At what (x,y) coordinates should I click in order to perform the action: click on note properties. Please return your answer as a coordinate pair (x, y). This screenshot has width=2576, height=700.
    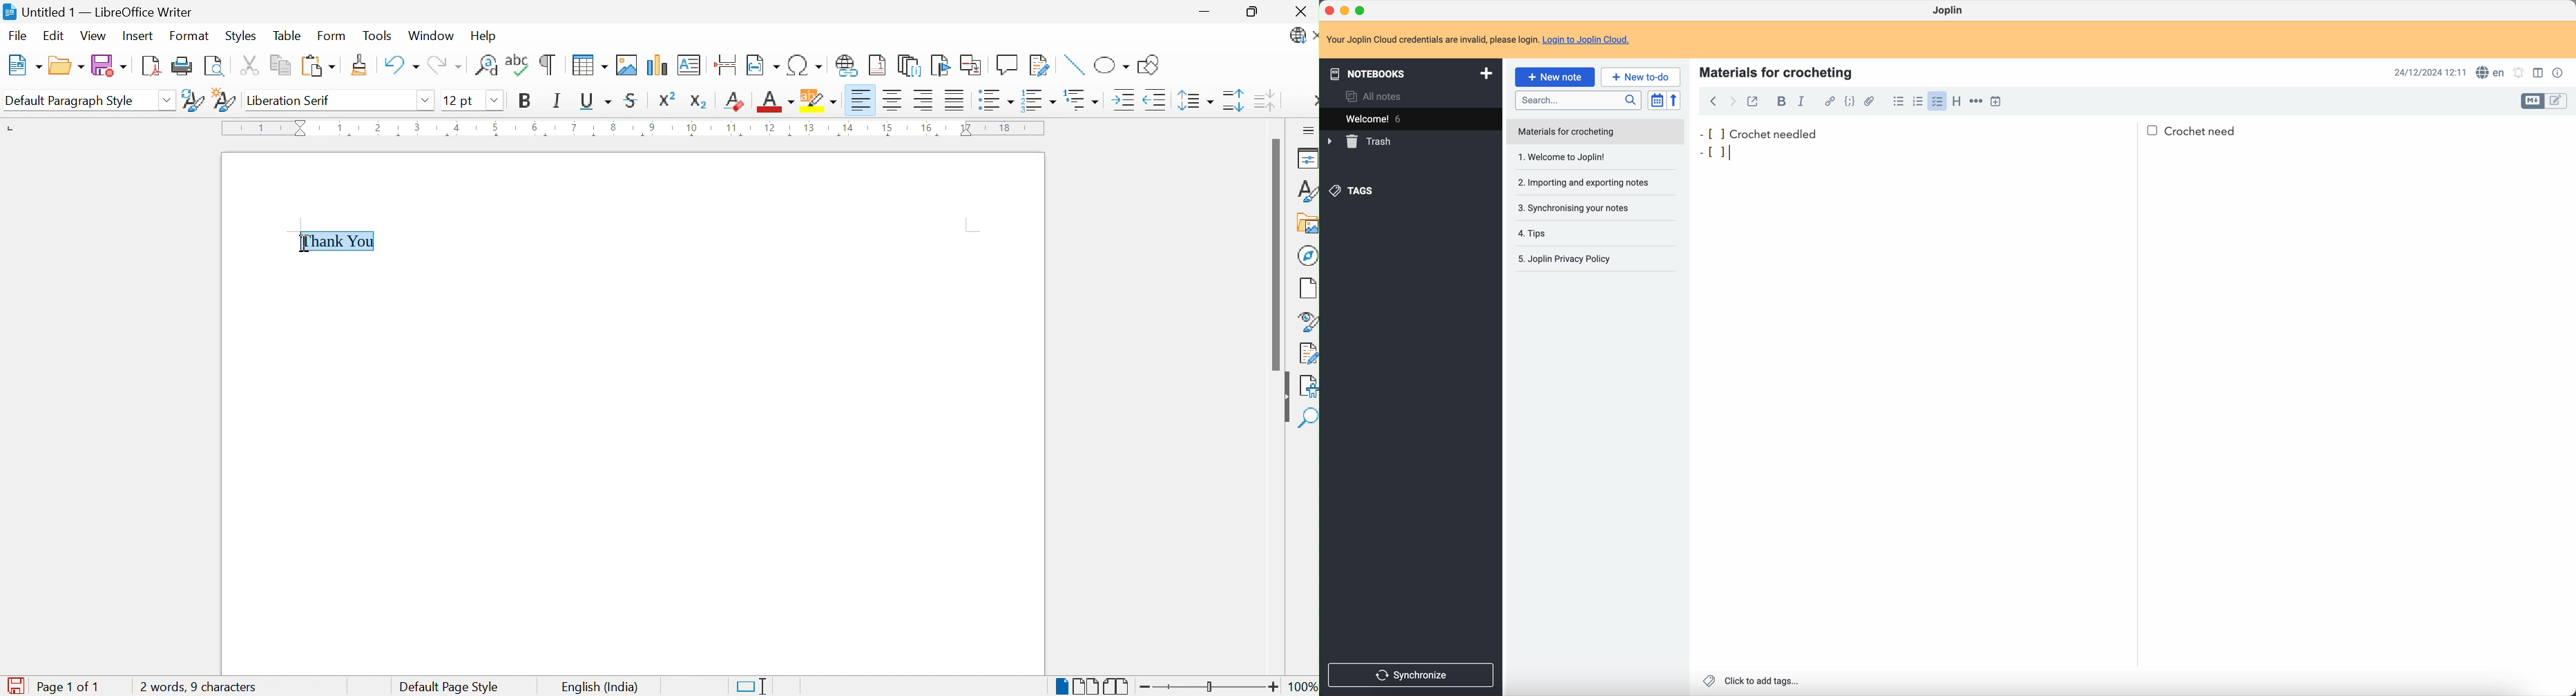
    Looking at the image, I should click on (2559, 73).